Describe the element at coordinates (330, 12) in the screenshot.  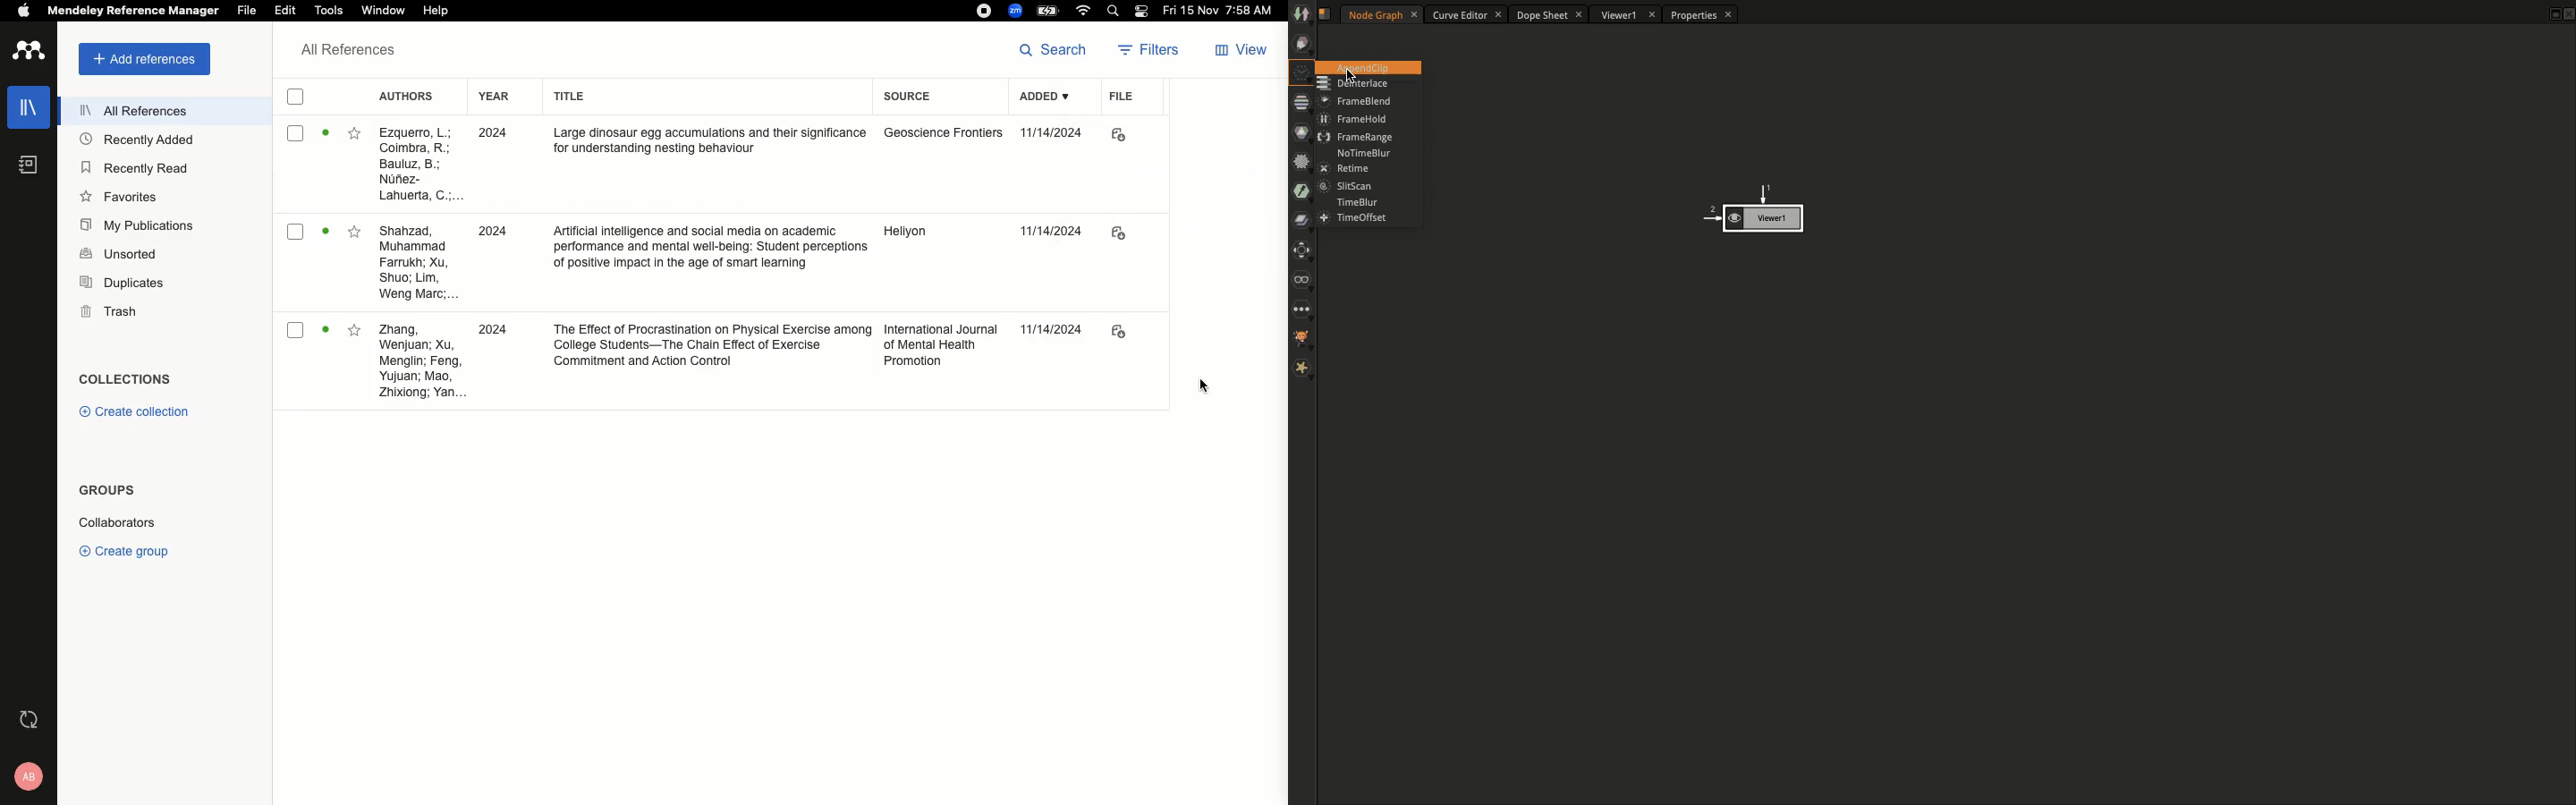
I see `Tools` at that location.